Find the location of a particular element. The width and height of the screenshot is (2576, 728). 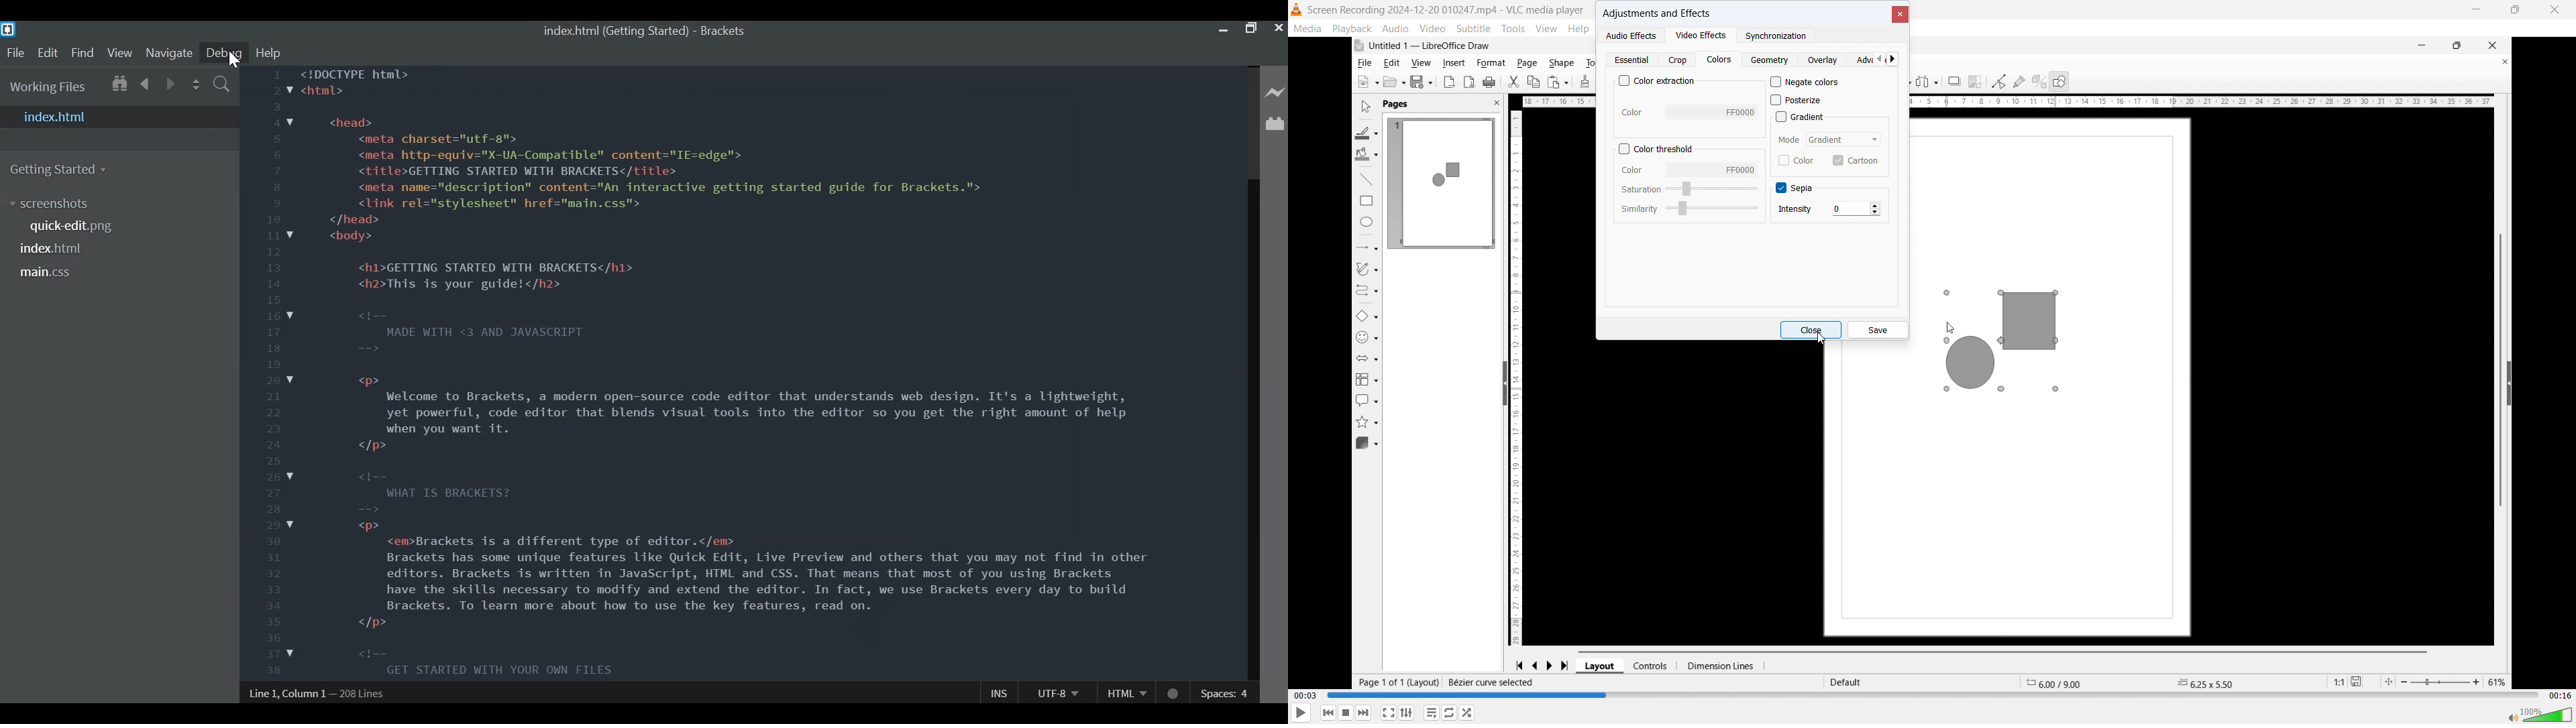

Line 1, Column 1 — 208 Lines is located at coordinates (322, 695).